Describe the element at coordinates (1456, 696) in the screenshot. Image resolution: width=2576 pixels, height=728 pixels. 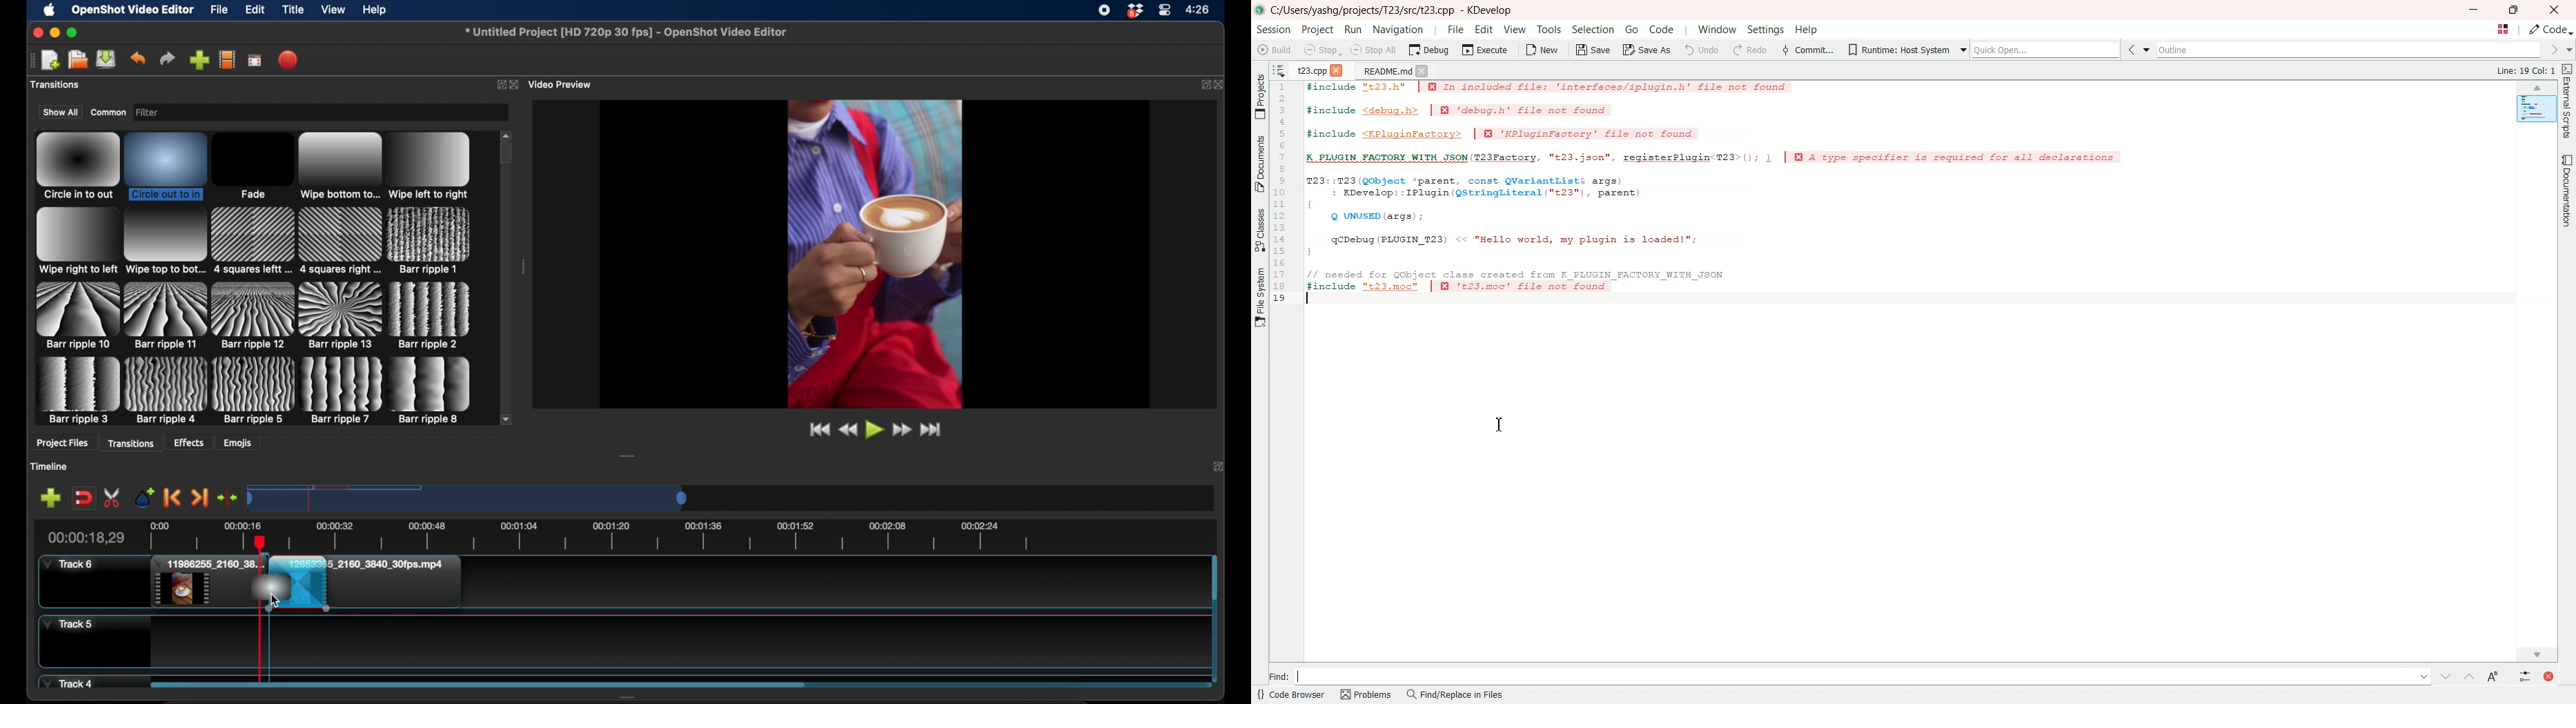
I see `Find/Replace in files` at that location.